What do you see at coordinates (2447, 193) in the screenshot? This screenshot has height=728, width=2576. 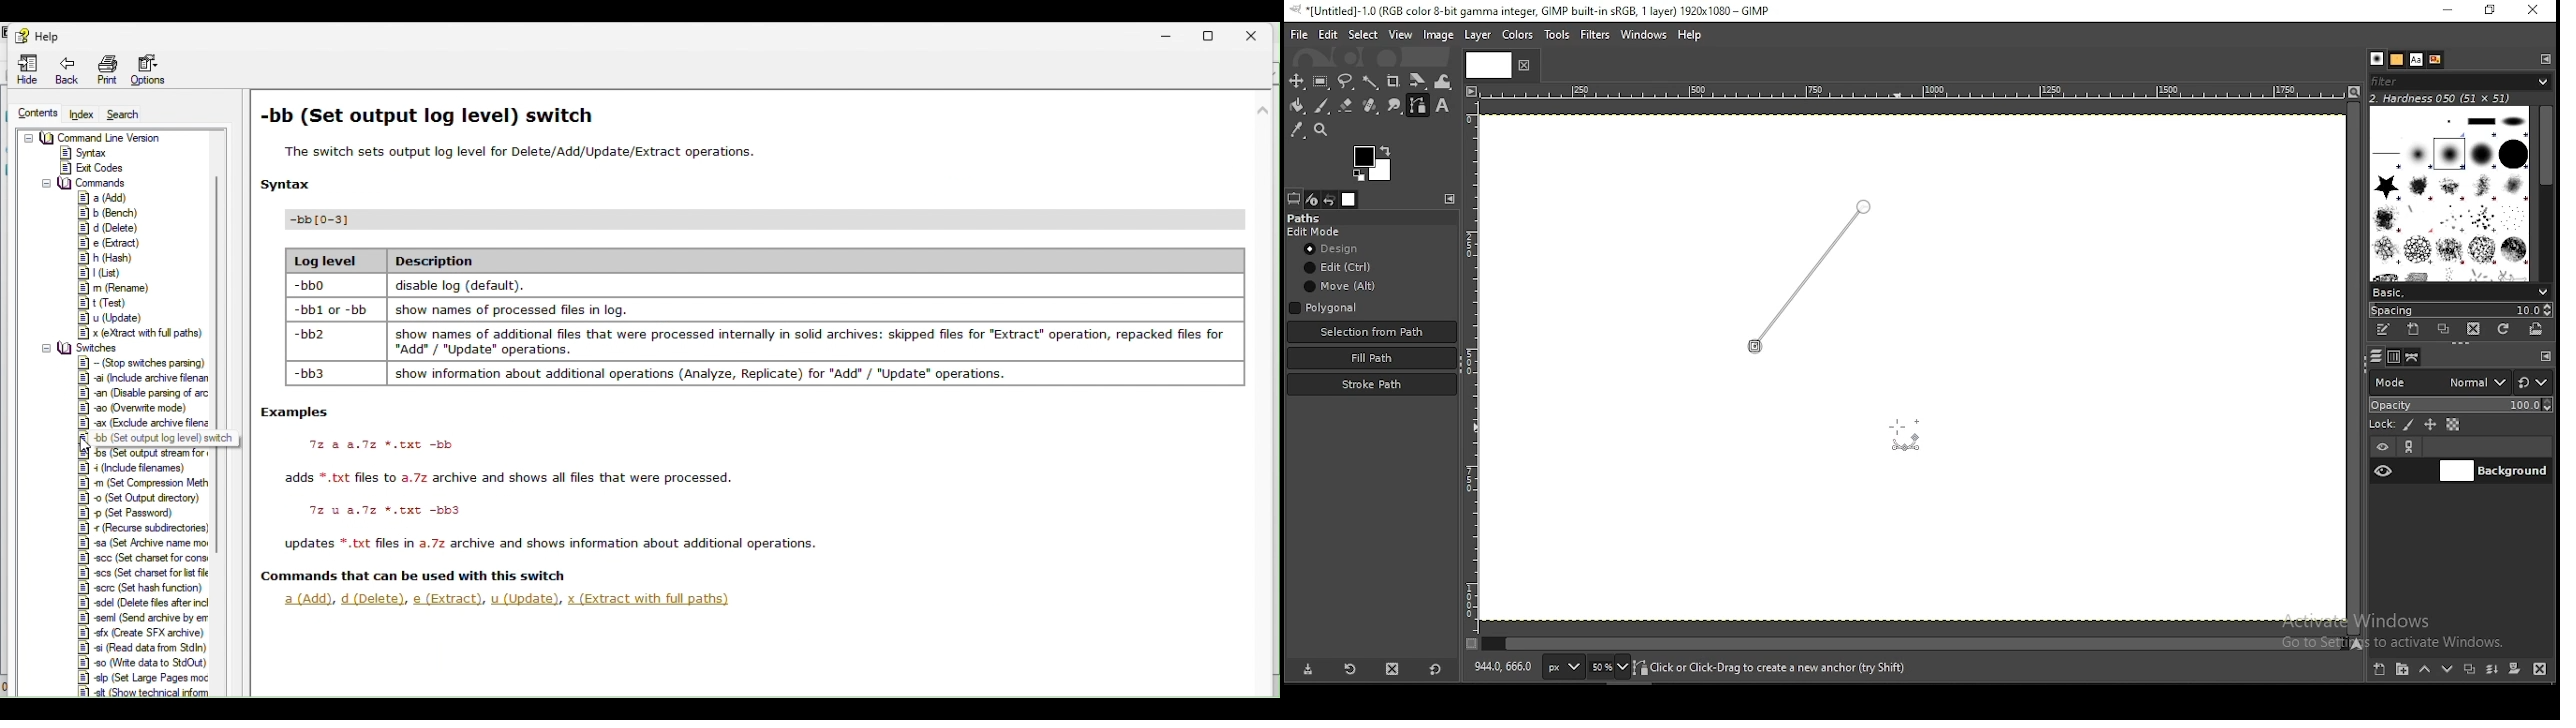 I see `brushes` at bounding box center [2447, 193].